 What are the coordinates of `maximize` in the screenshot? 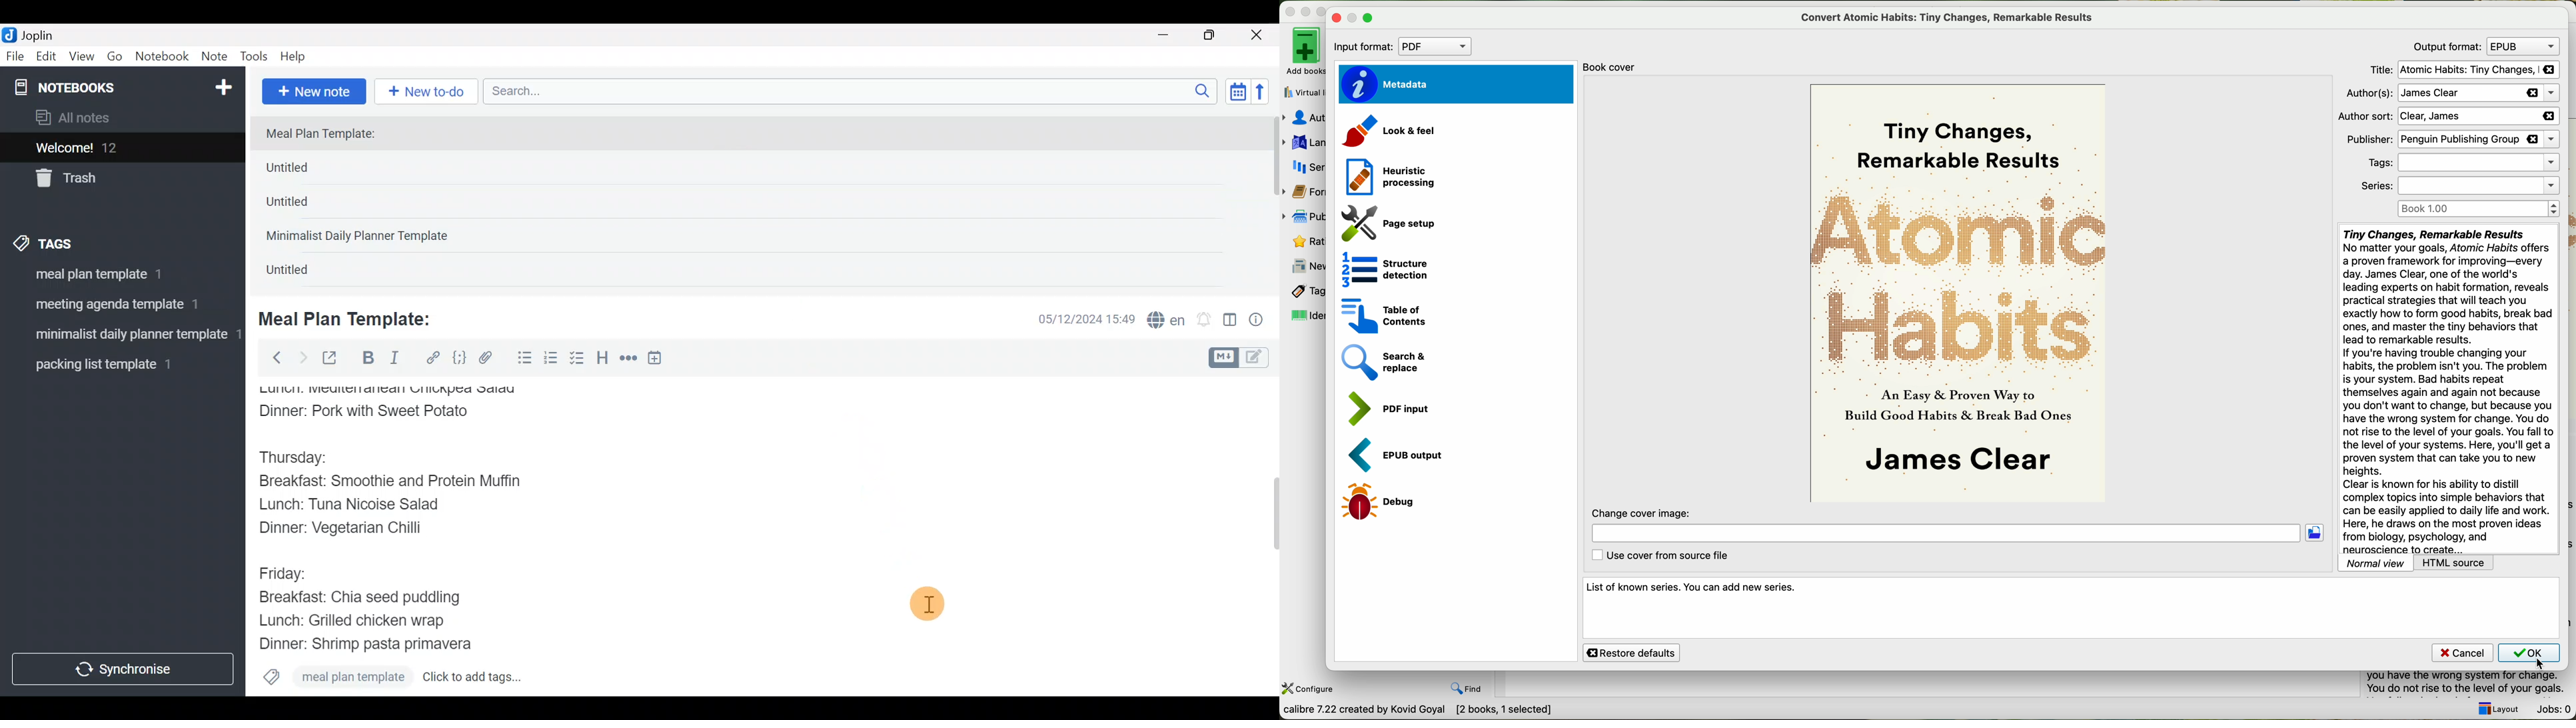 It's located at (1369, 19).